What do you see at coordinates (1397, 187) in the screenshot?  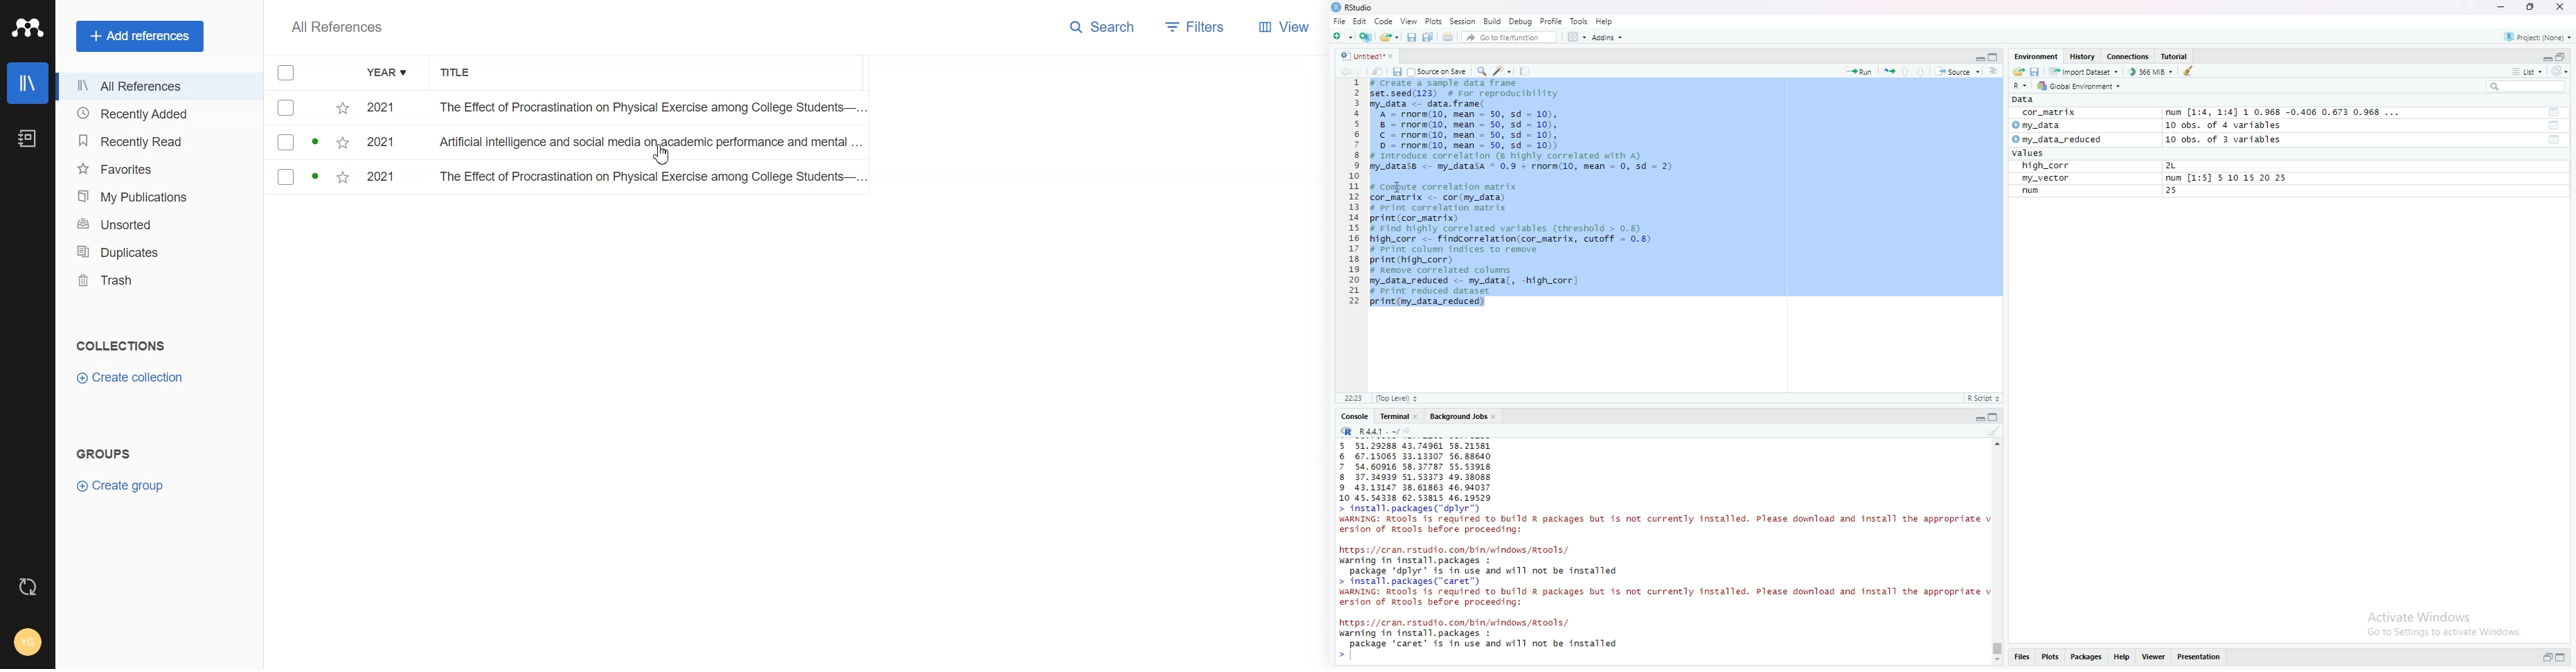 I see `cursor` at bounding box center [1397, 187].